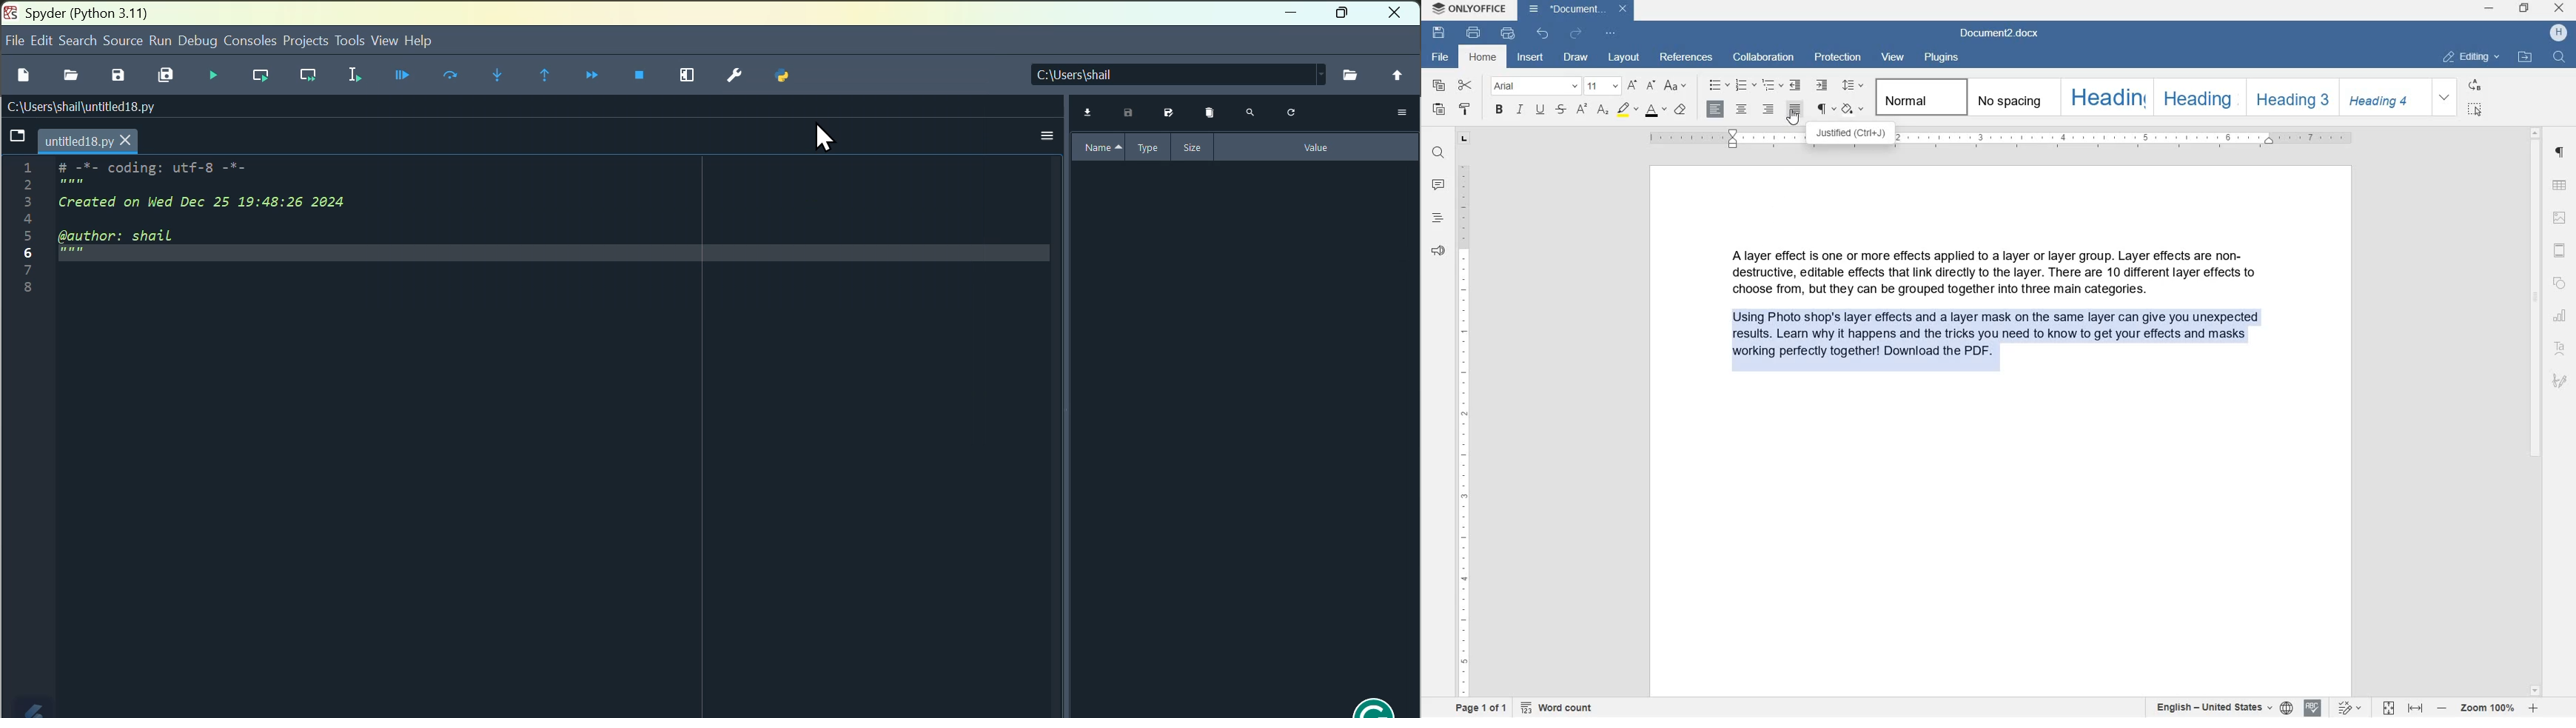  What do you see at coordinates (1612, 33) in the screenshot?
I see `CUSTOMIZE QUICK ACCESS TOOLBAR` at bounding box center [1612, 33].